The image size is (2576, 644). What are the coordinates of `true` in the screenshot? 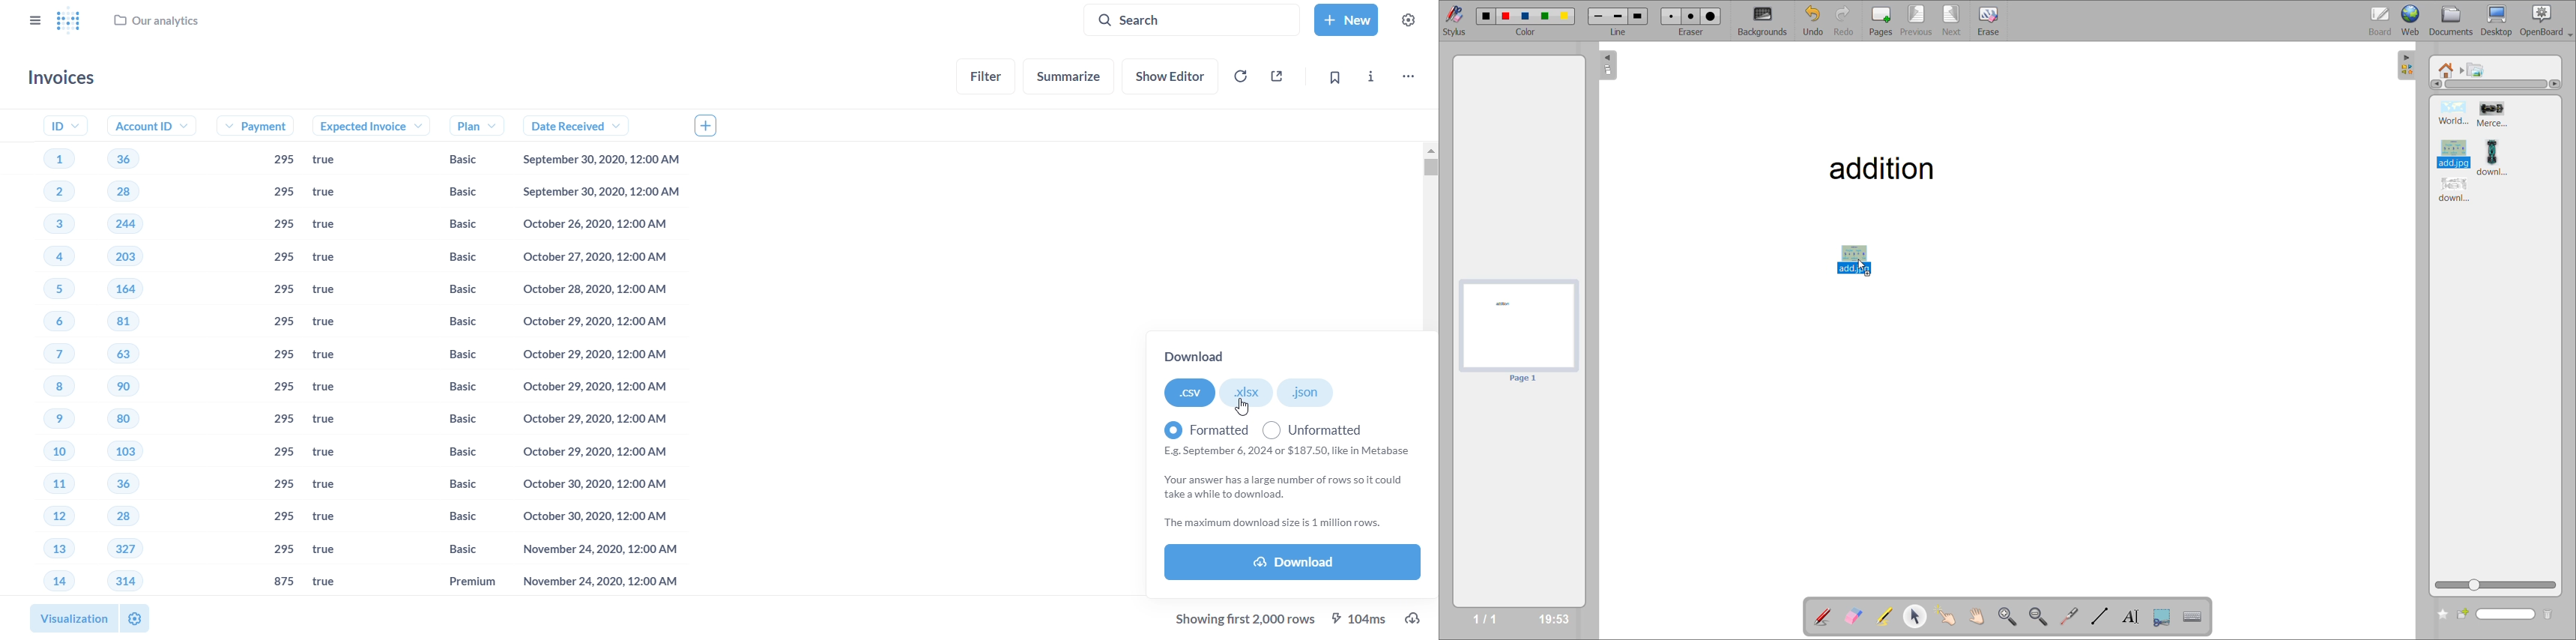 It's located at (336, 388).